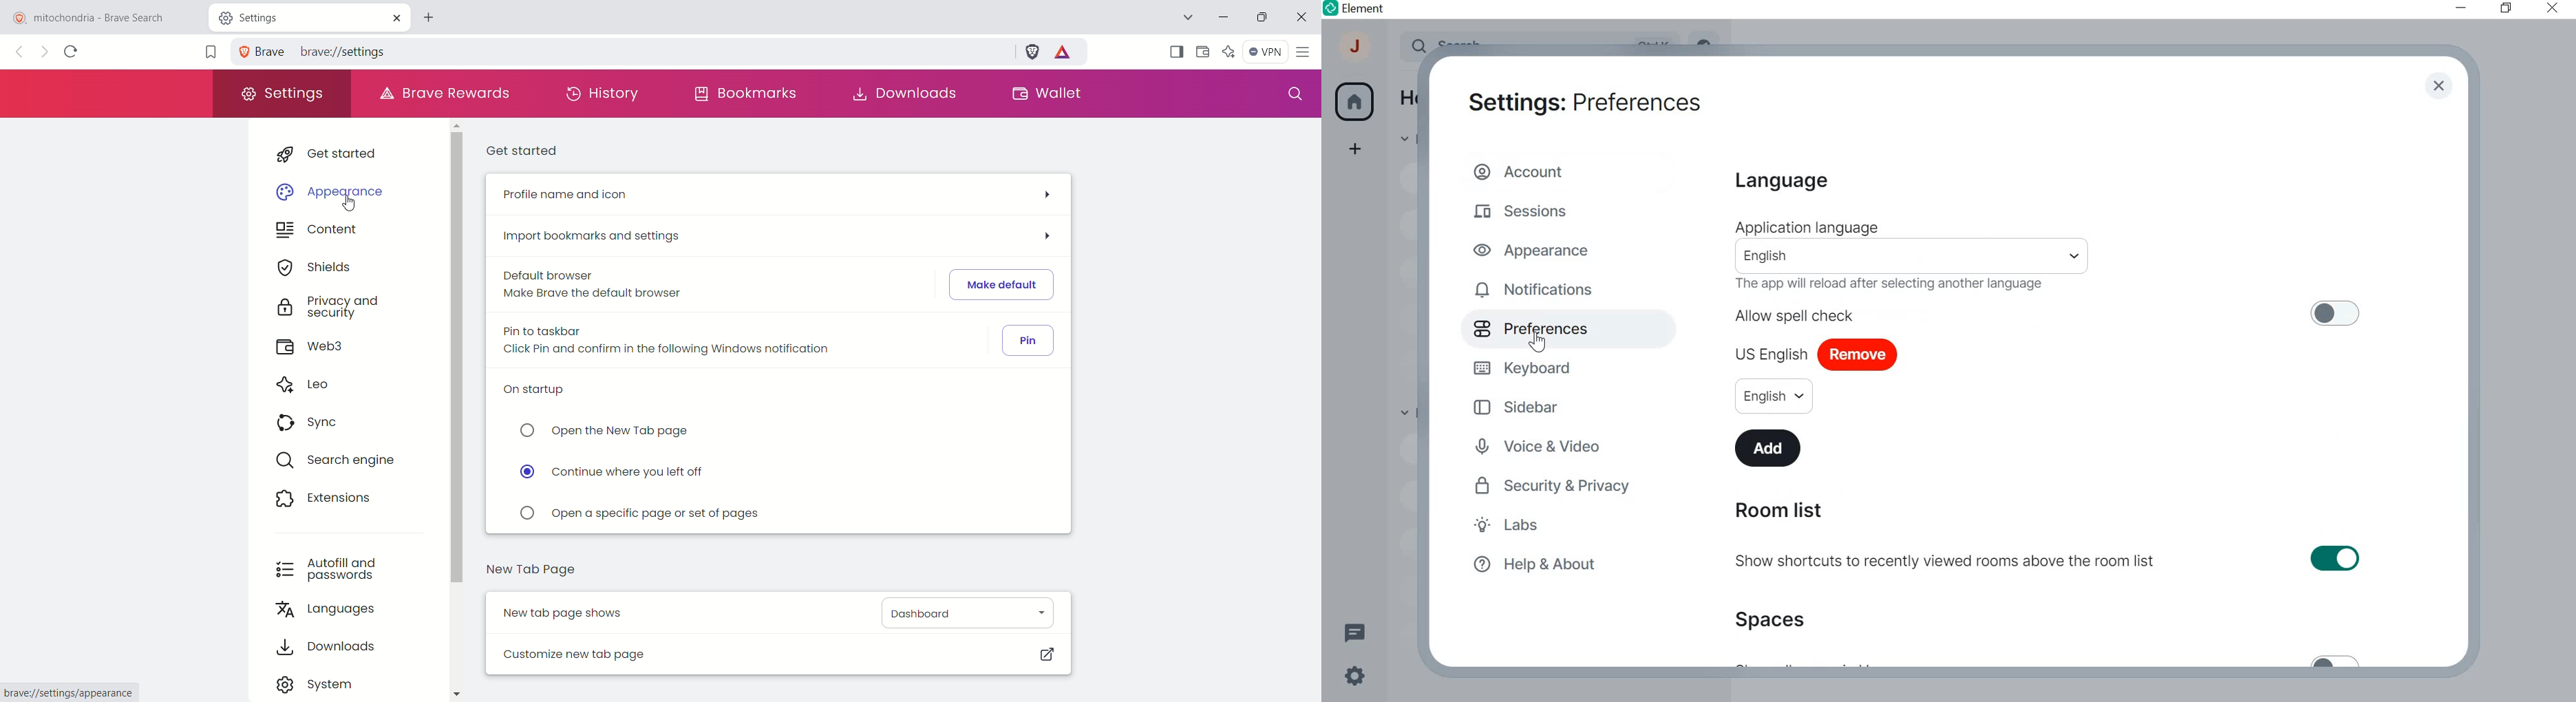  What do you see at coordinates (1780, 182) in the screenshot?
I see `Language` at bounding box center [1780, 182].